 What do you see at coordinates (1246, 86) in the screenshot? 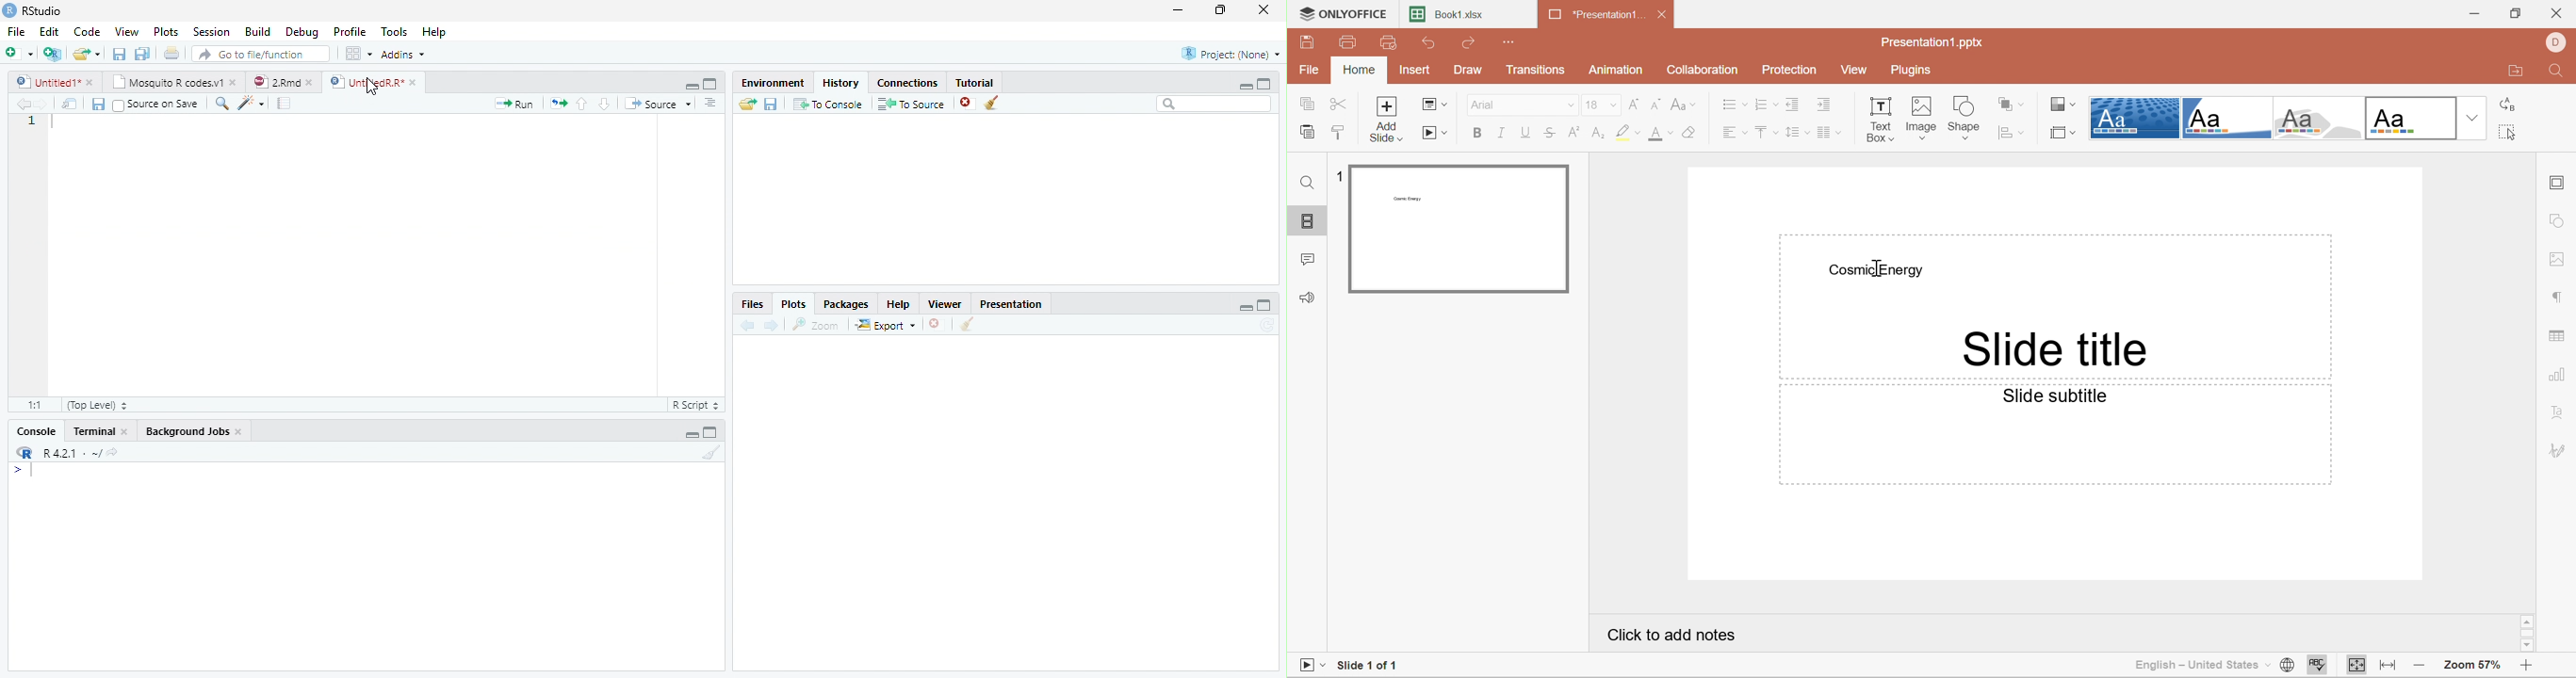
I see `minimize` at bounding box center [1246, 86].